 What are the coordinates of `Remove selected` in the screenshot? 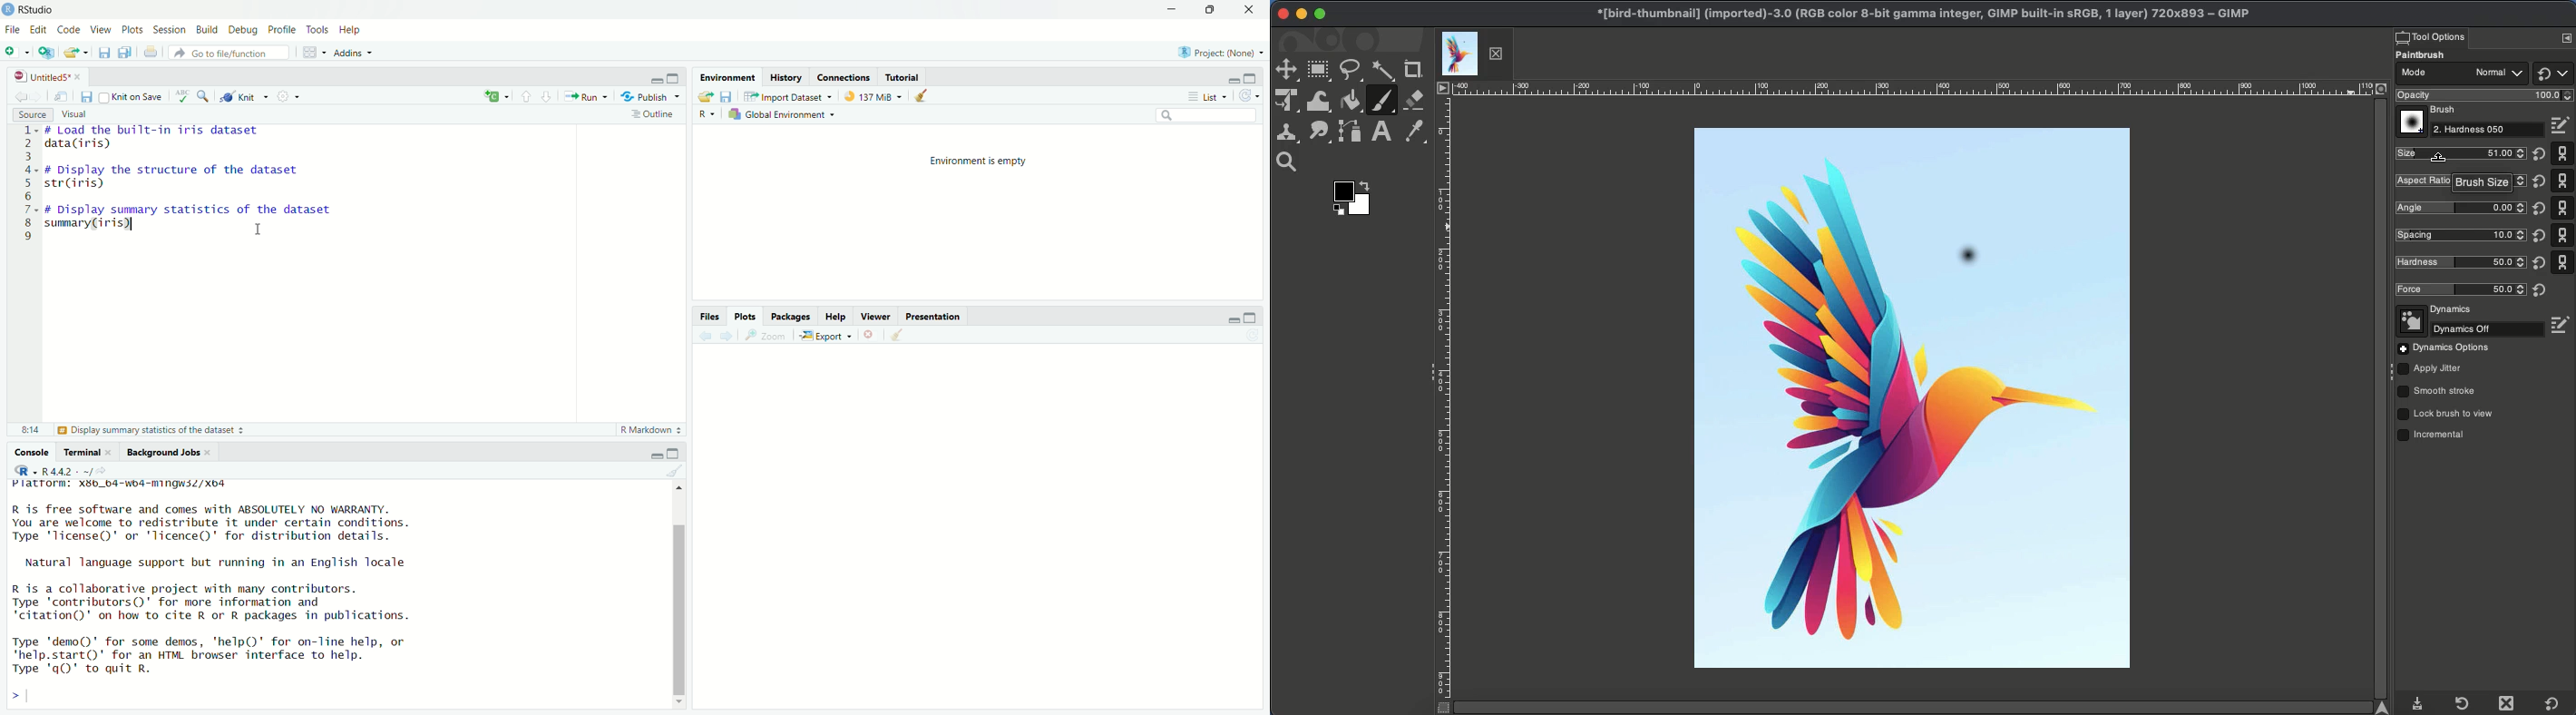 It's located at (872, 334).